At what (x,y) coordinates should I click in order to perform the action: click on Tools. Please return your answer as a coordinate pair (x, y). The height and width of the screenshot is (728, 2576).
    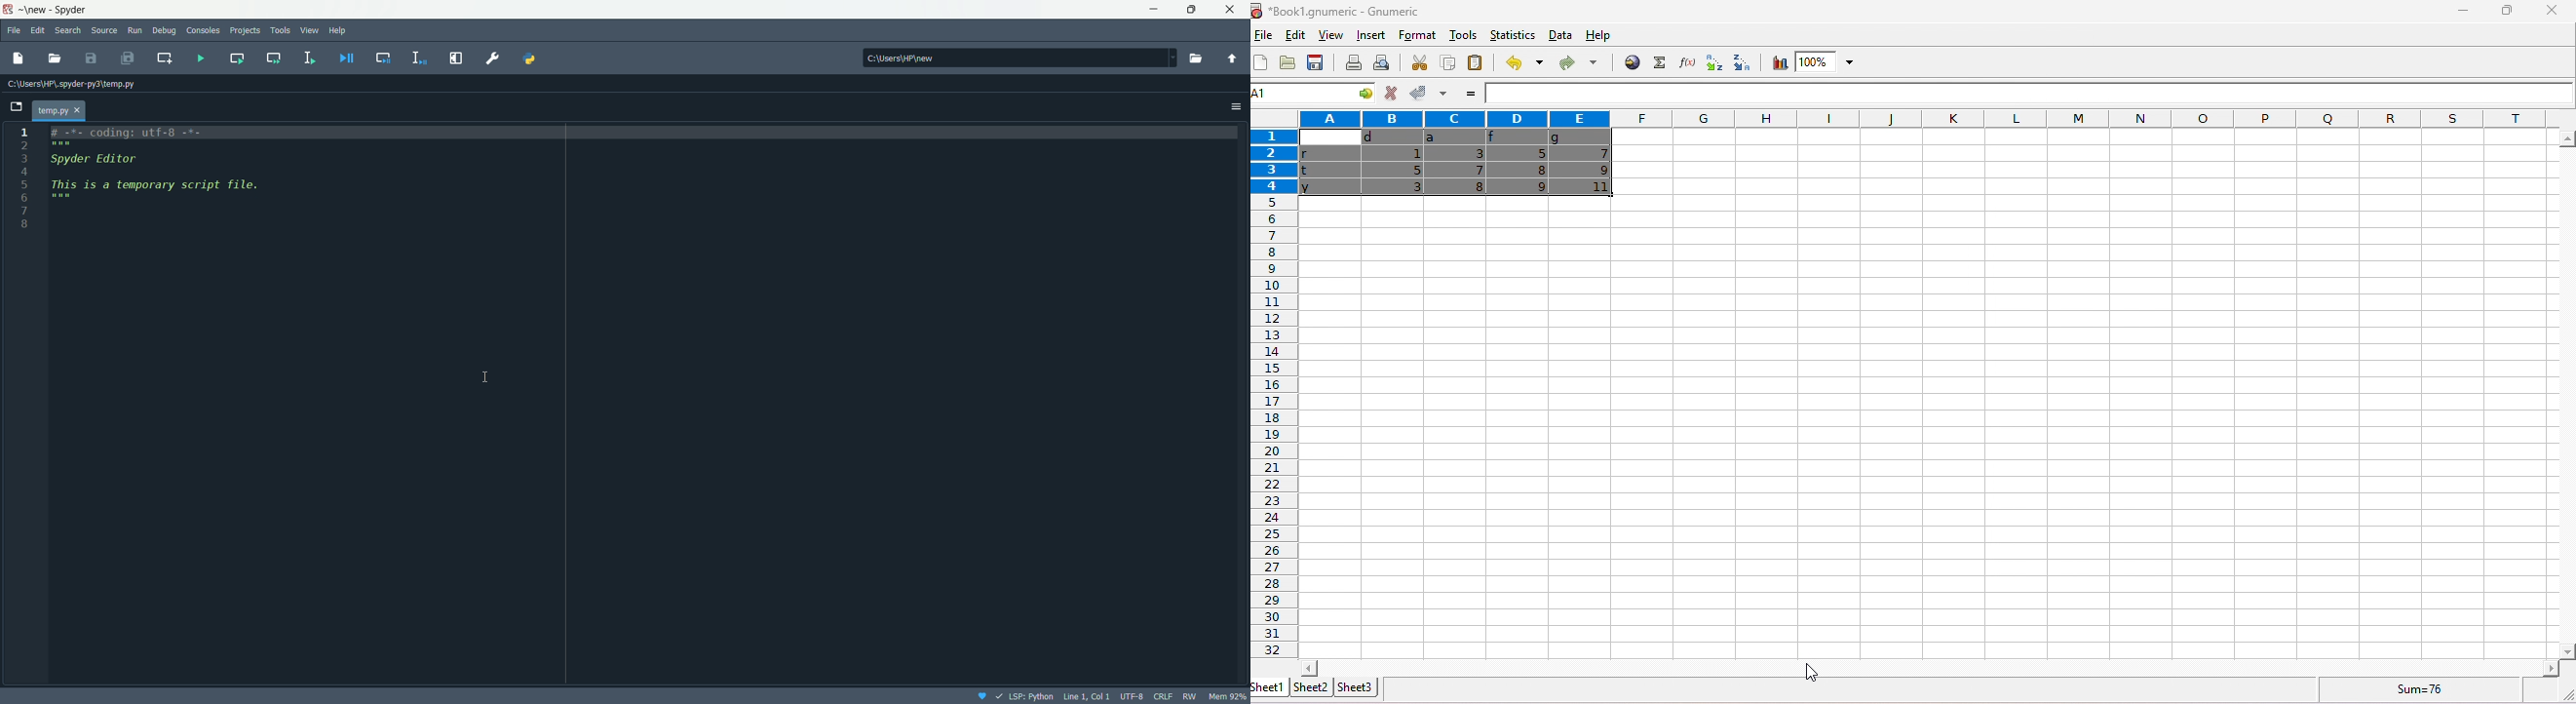
    Looking at the image, I should click on (280, 30).